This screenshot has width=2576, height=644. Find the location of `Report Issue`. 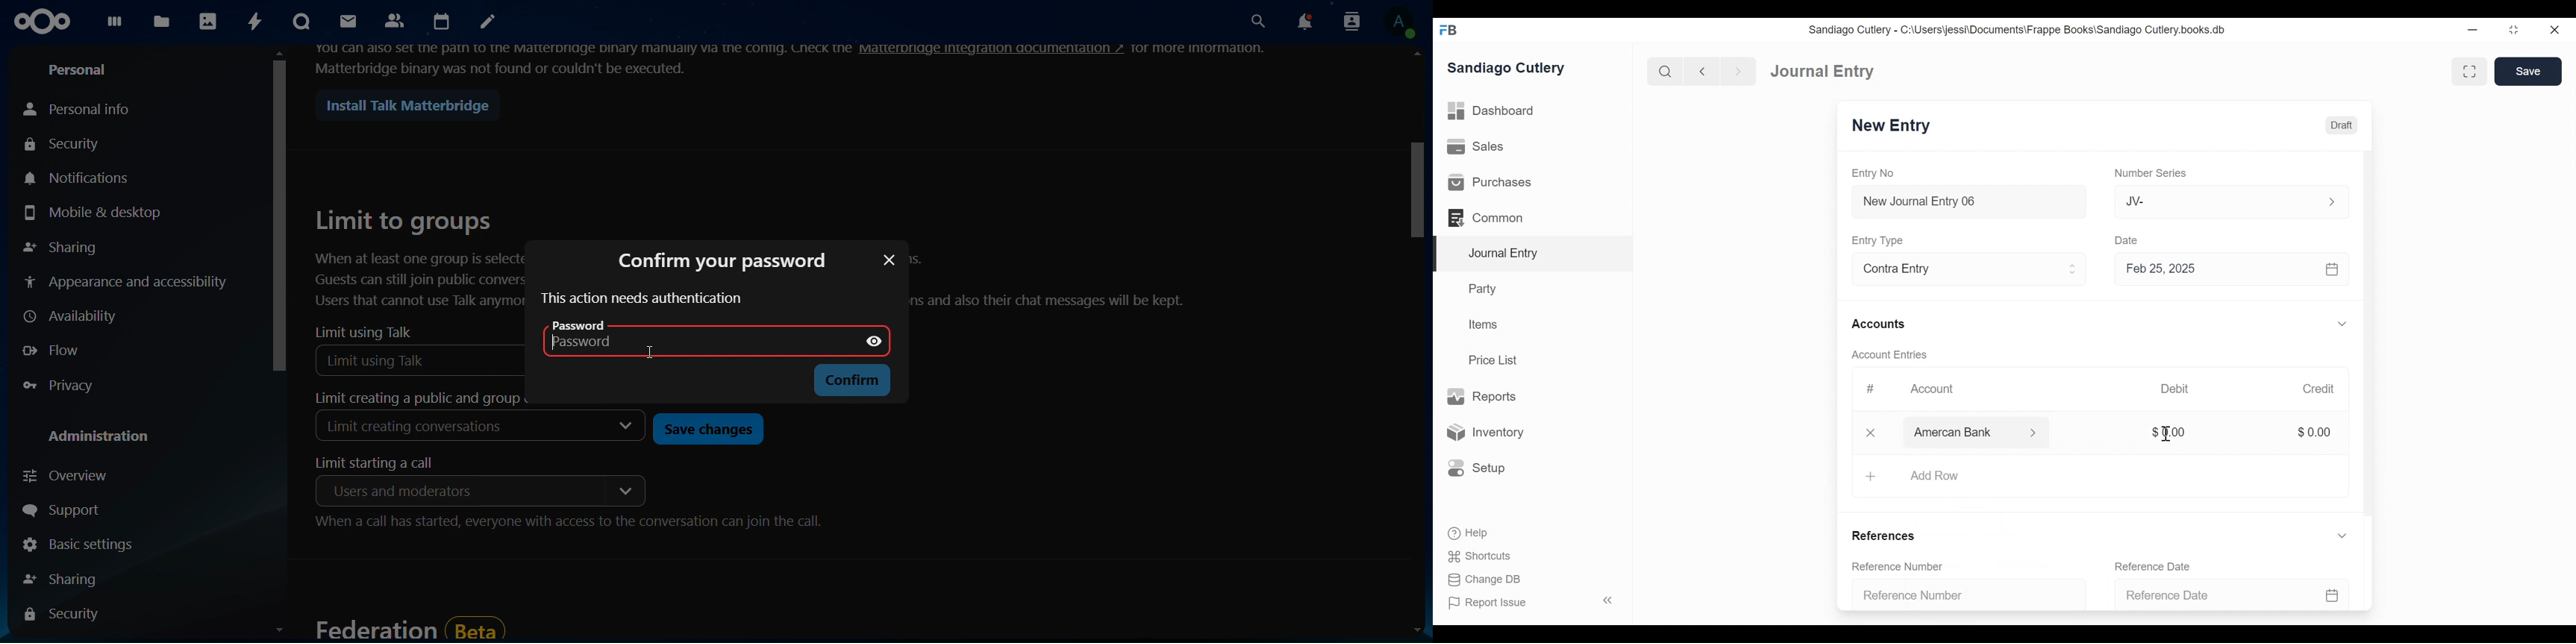

Report Issue is located at coordinates (1533, 602).